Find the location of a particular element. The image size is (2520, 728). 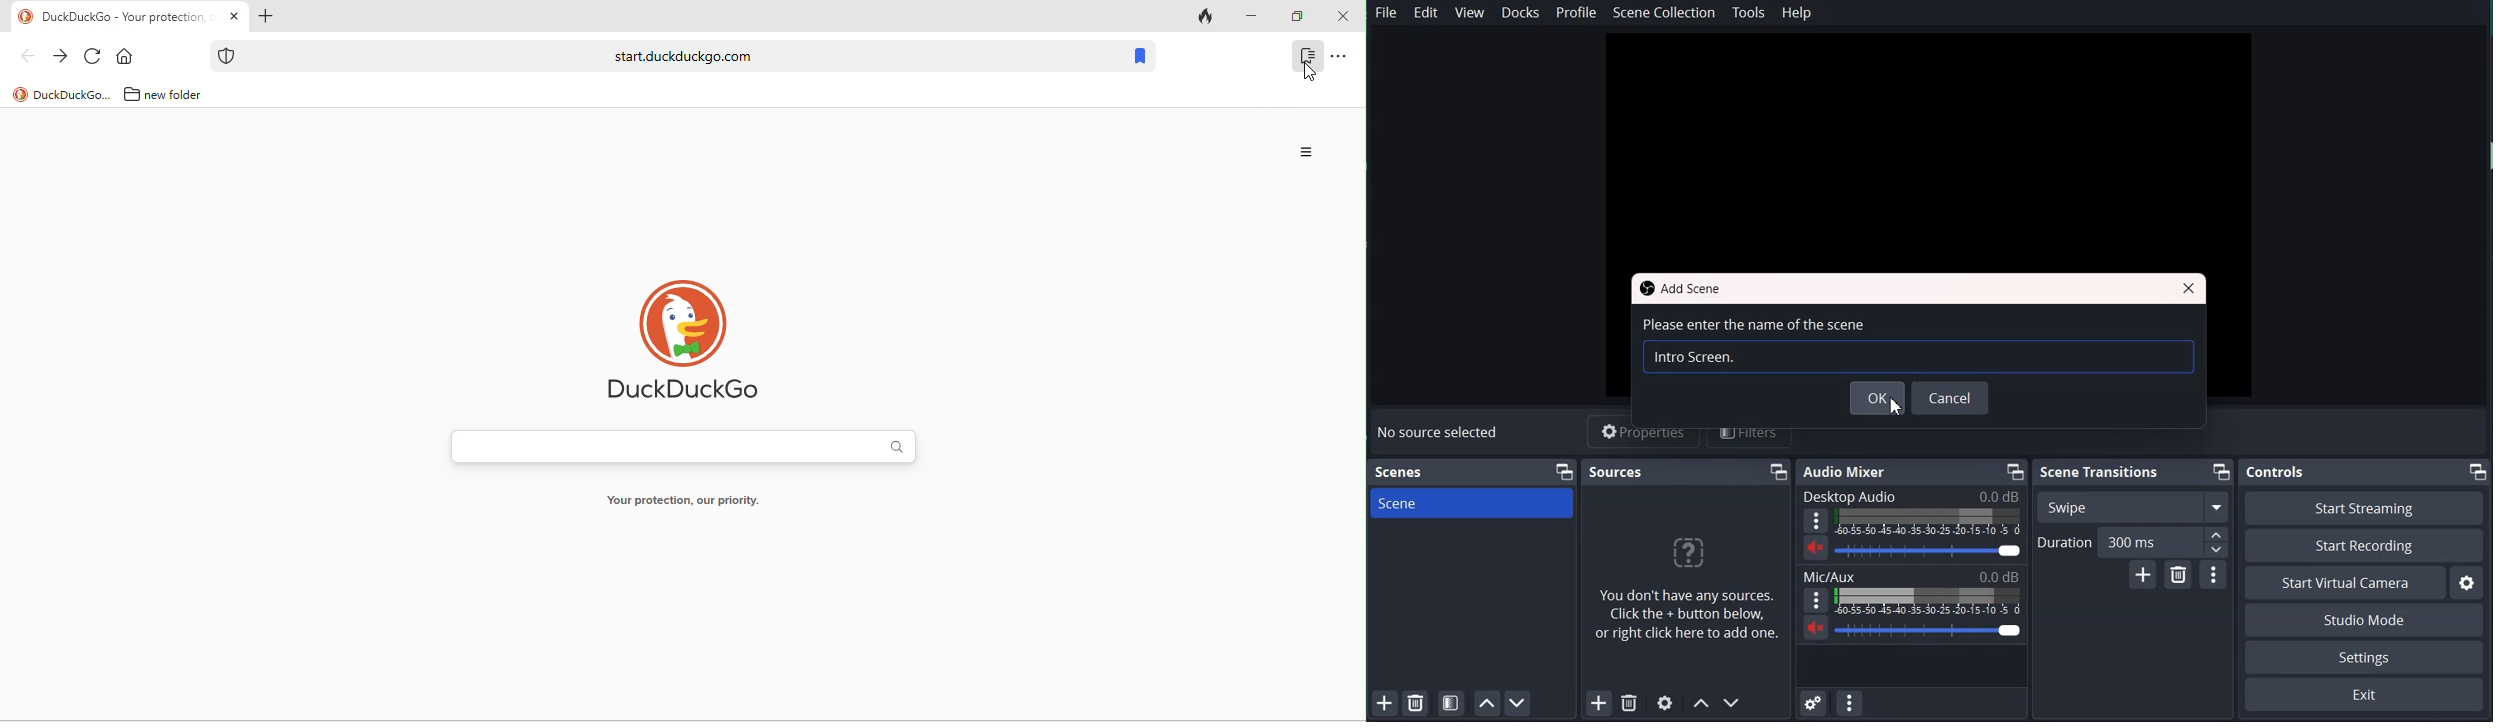

Maximize is located at coordinates (1564, 472).